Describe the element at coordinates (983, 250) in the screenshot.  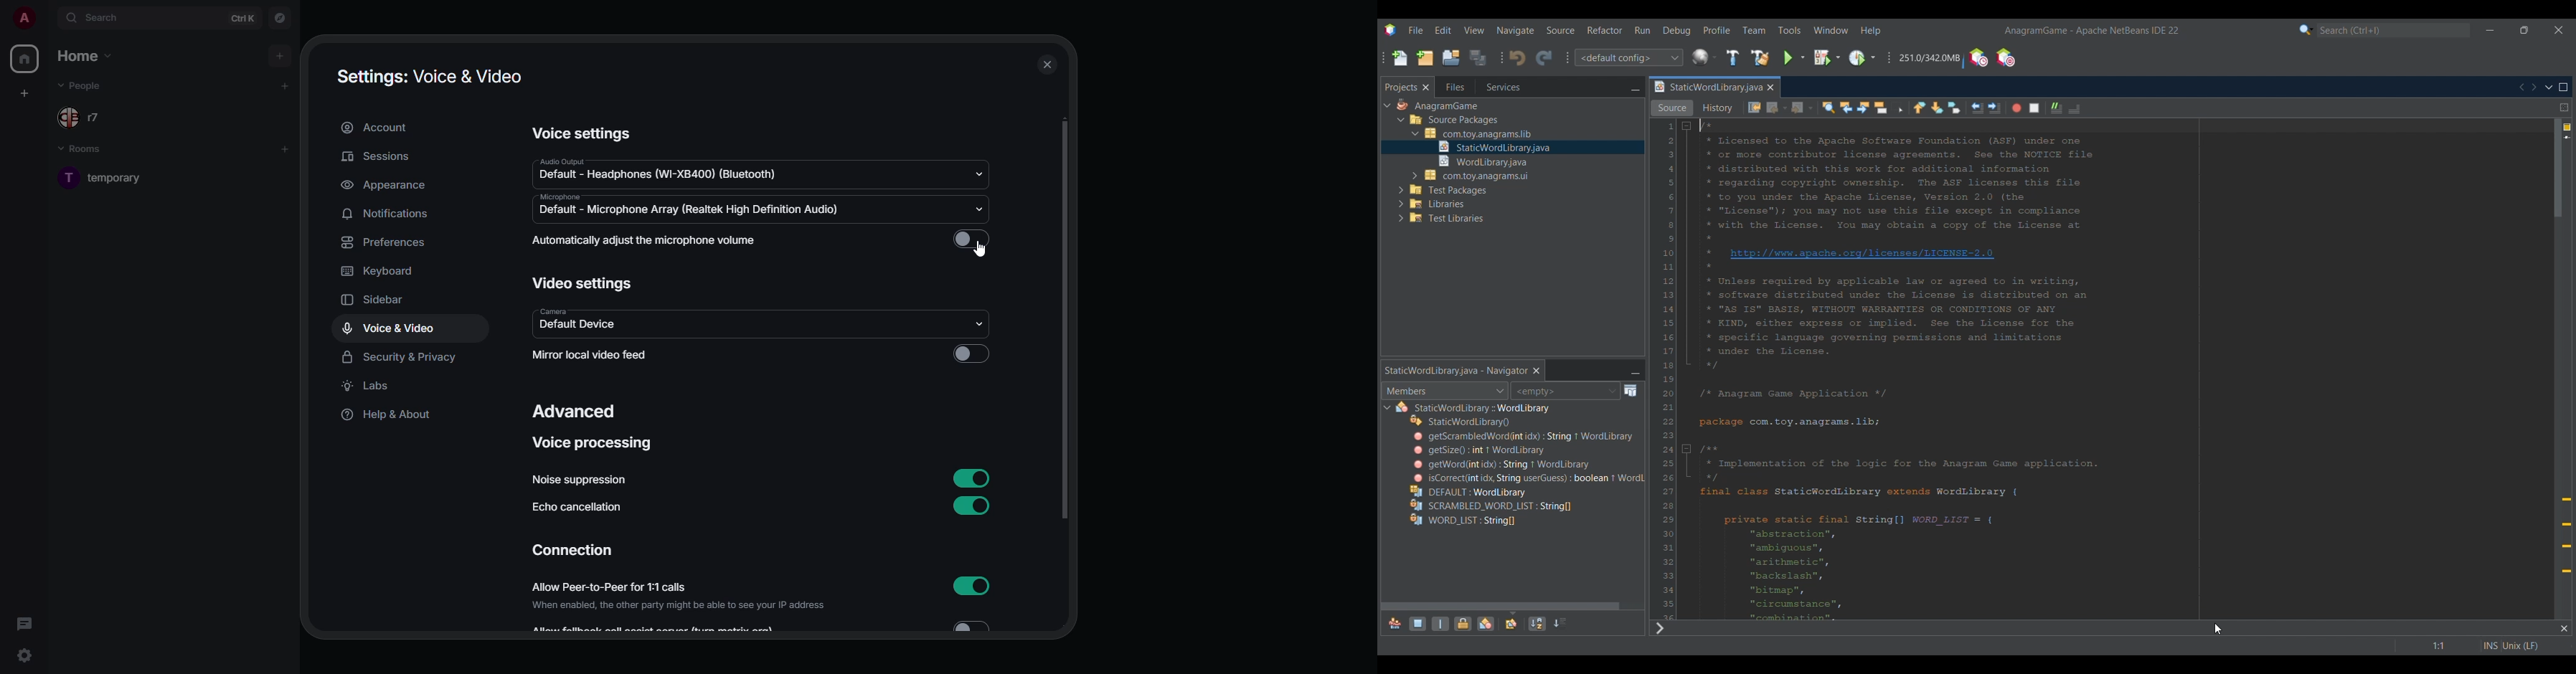
I see `cursor` at that location.